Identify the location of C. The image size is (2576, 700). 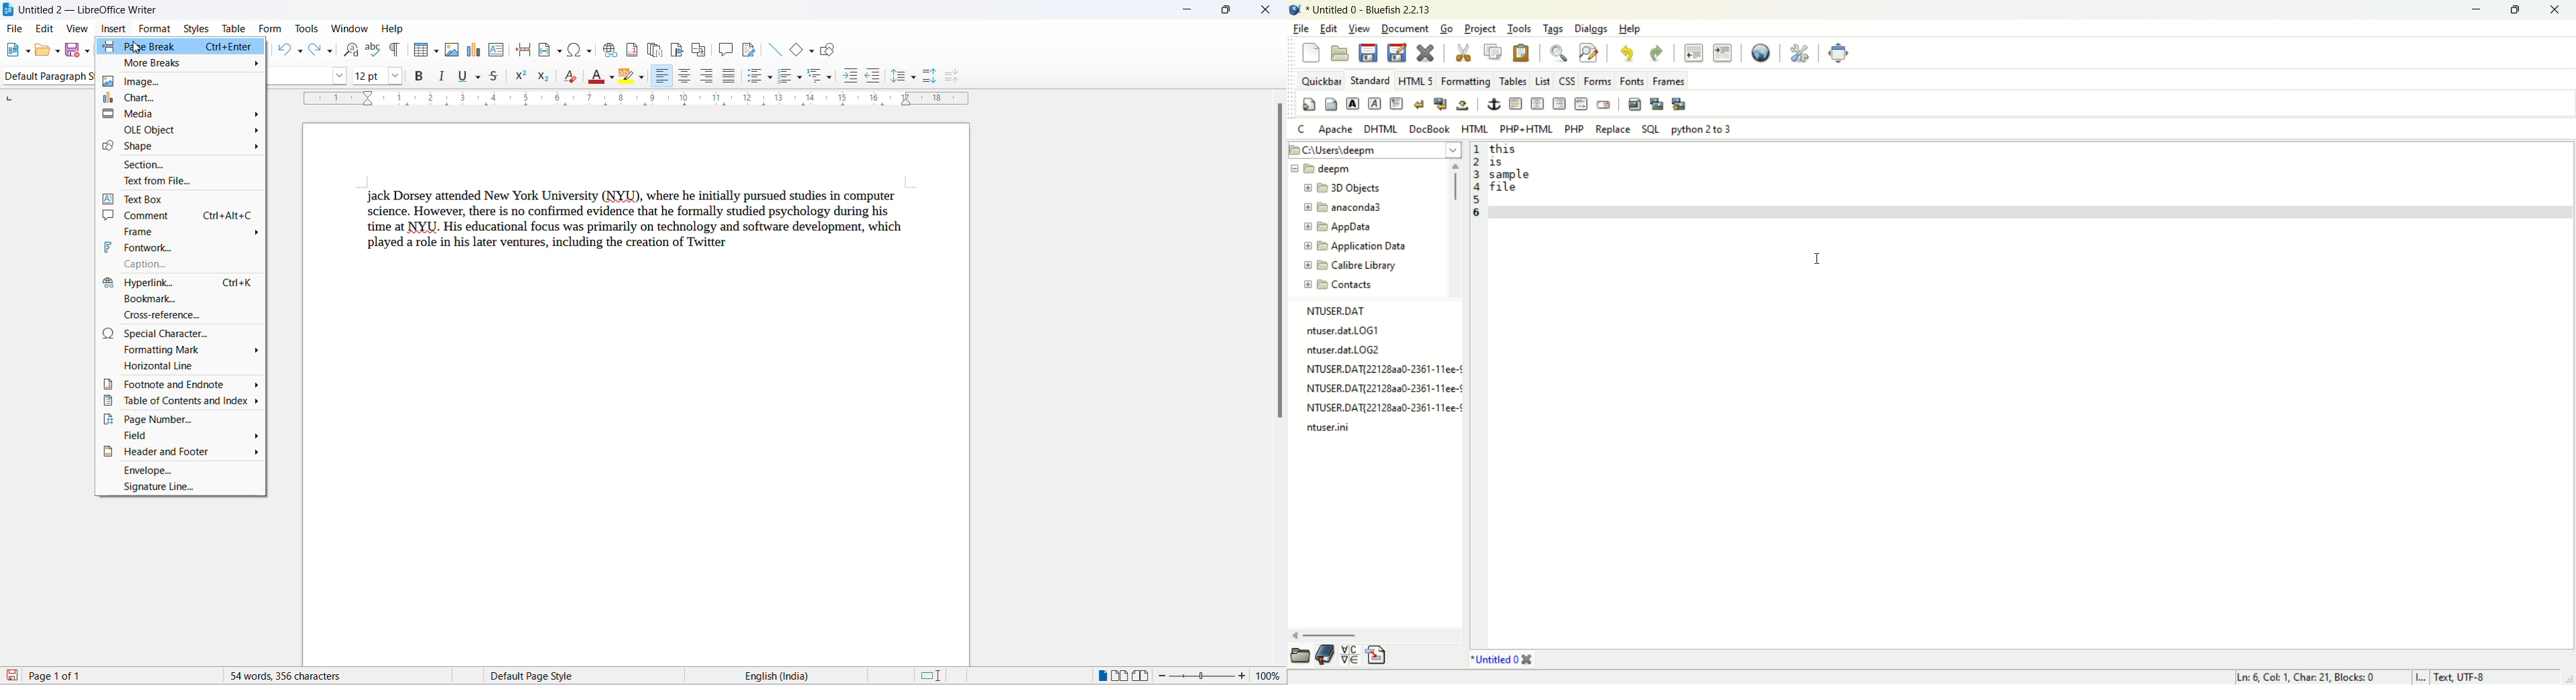
(1302, 129).